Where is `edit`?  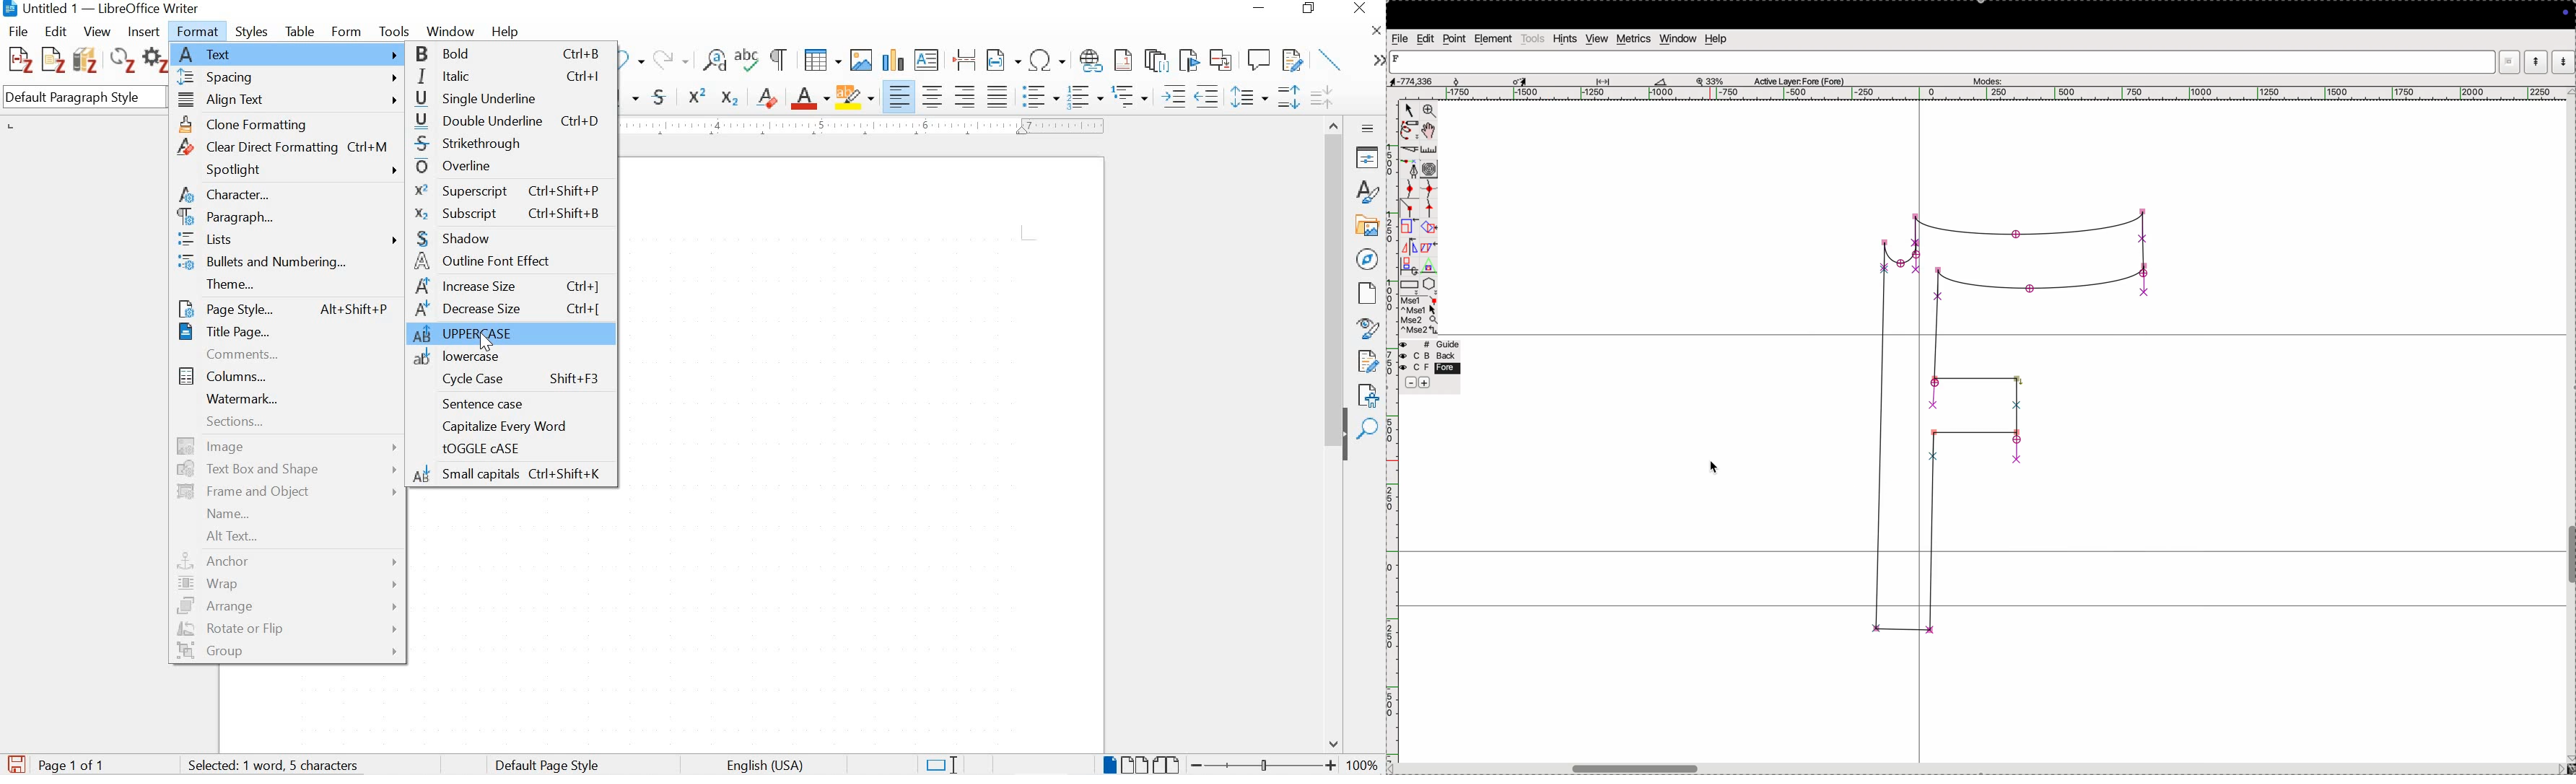
edit is located at coordinates (56, 30).